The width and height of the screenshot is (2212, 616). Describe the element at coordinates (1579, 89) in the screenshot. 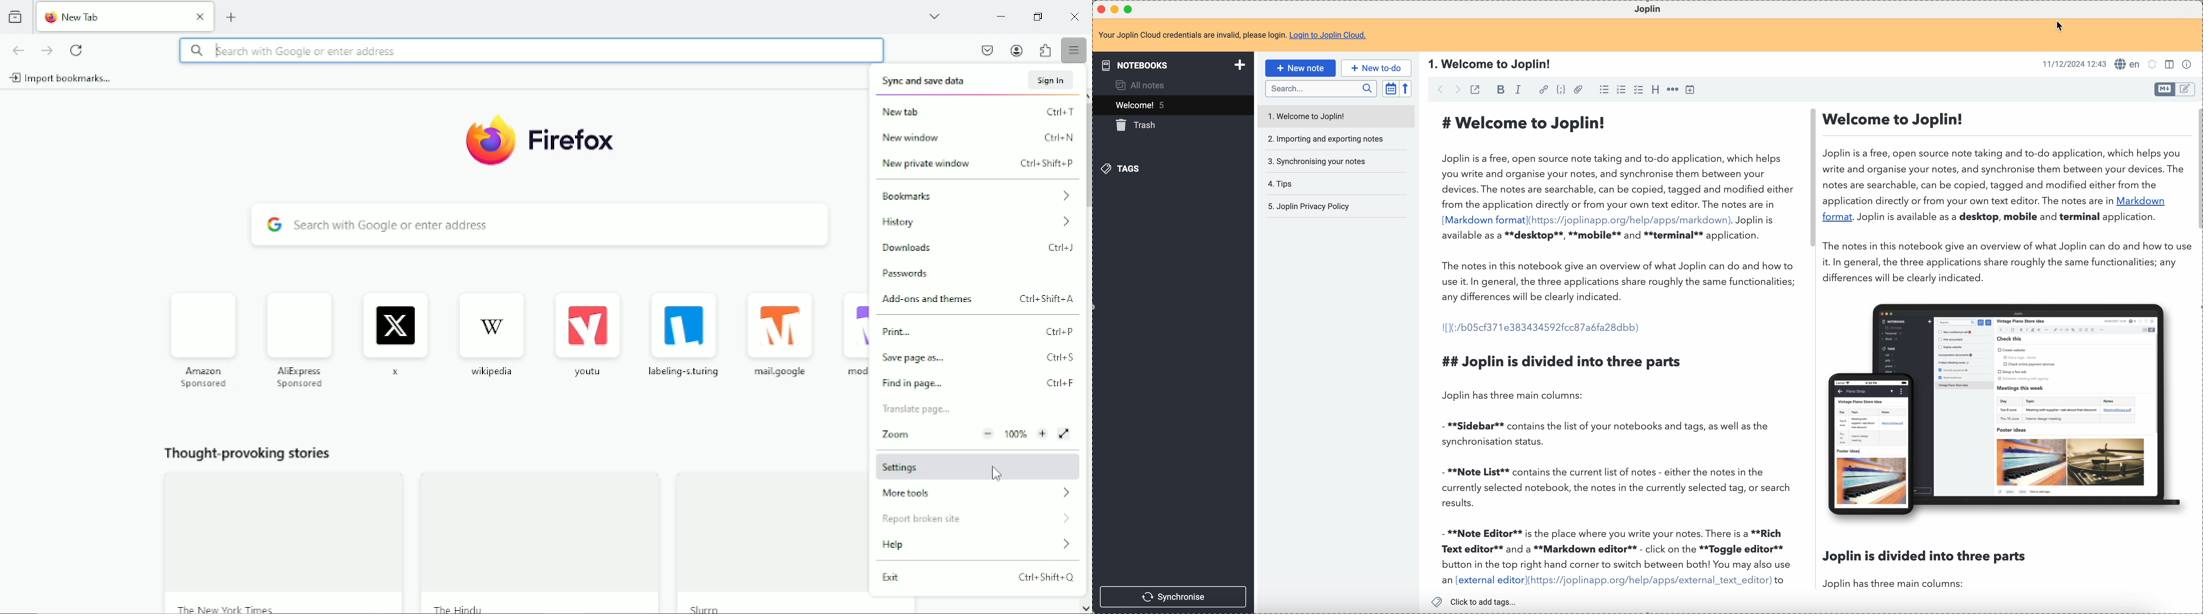

I see `attach file` at that location.